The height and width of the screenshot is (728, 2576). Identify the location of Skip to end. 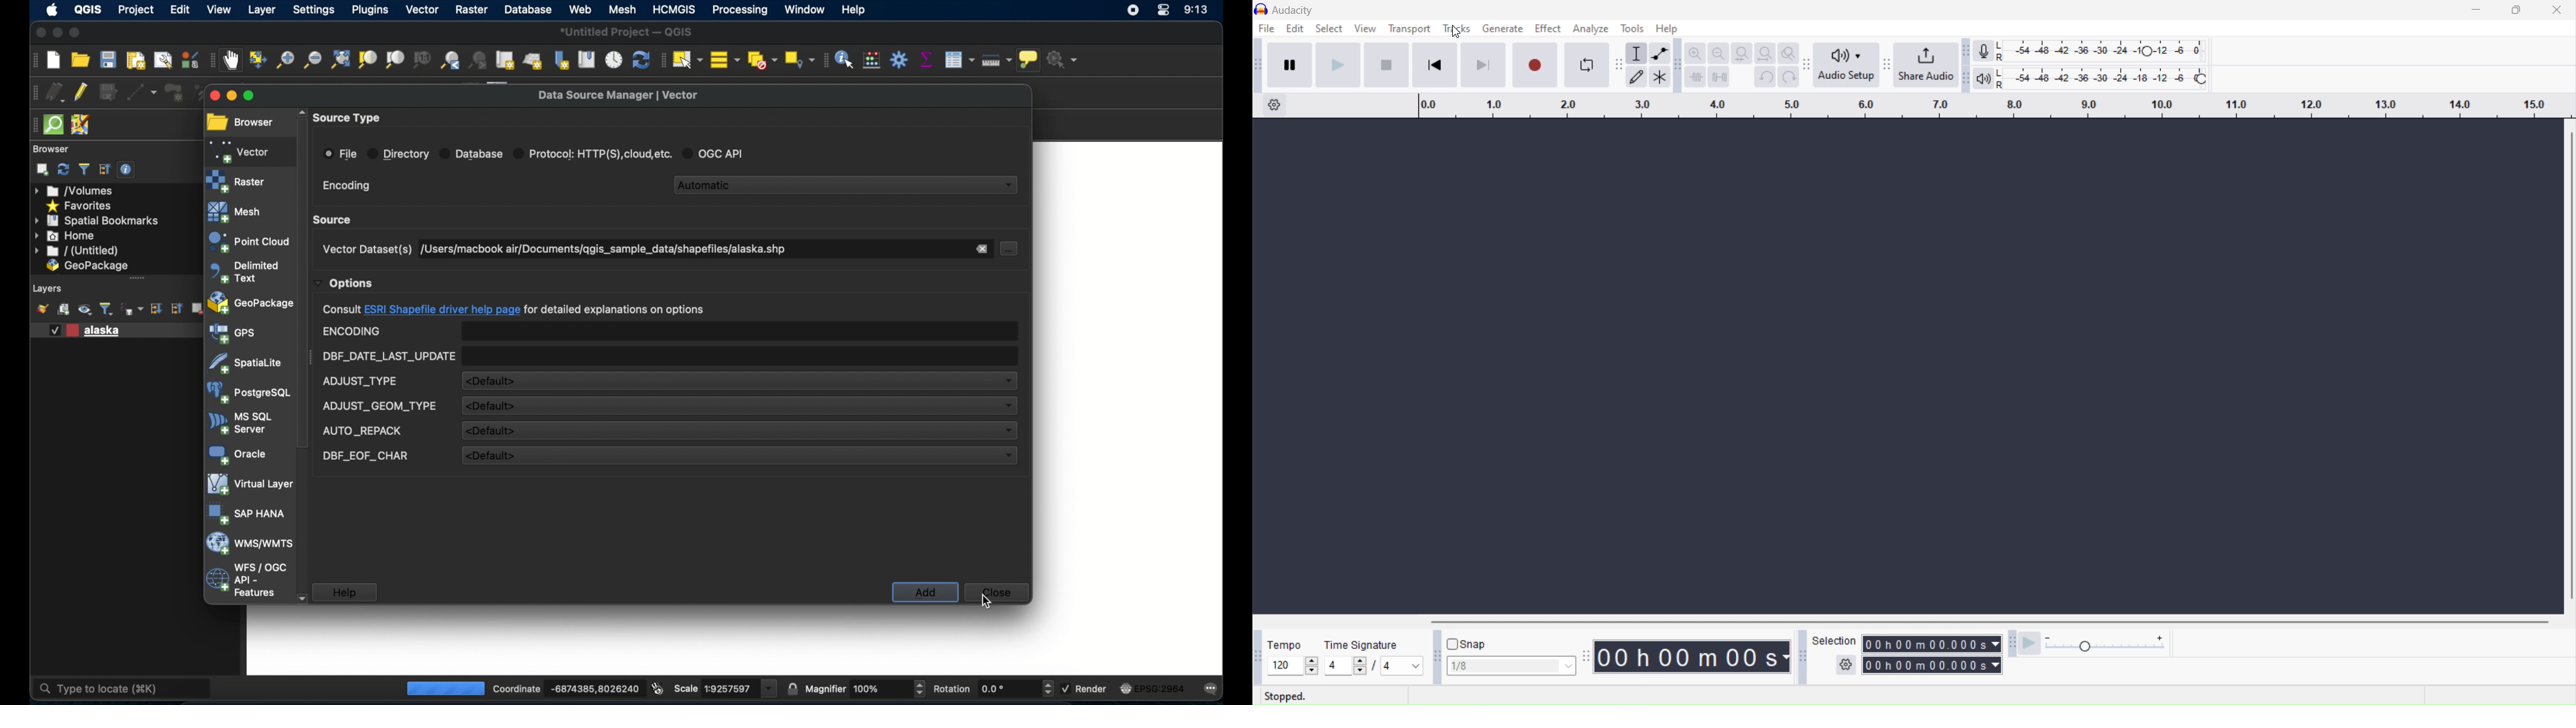
(1486, 64).